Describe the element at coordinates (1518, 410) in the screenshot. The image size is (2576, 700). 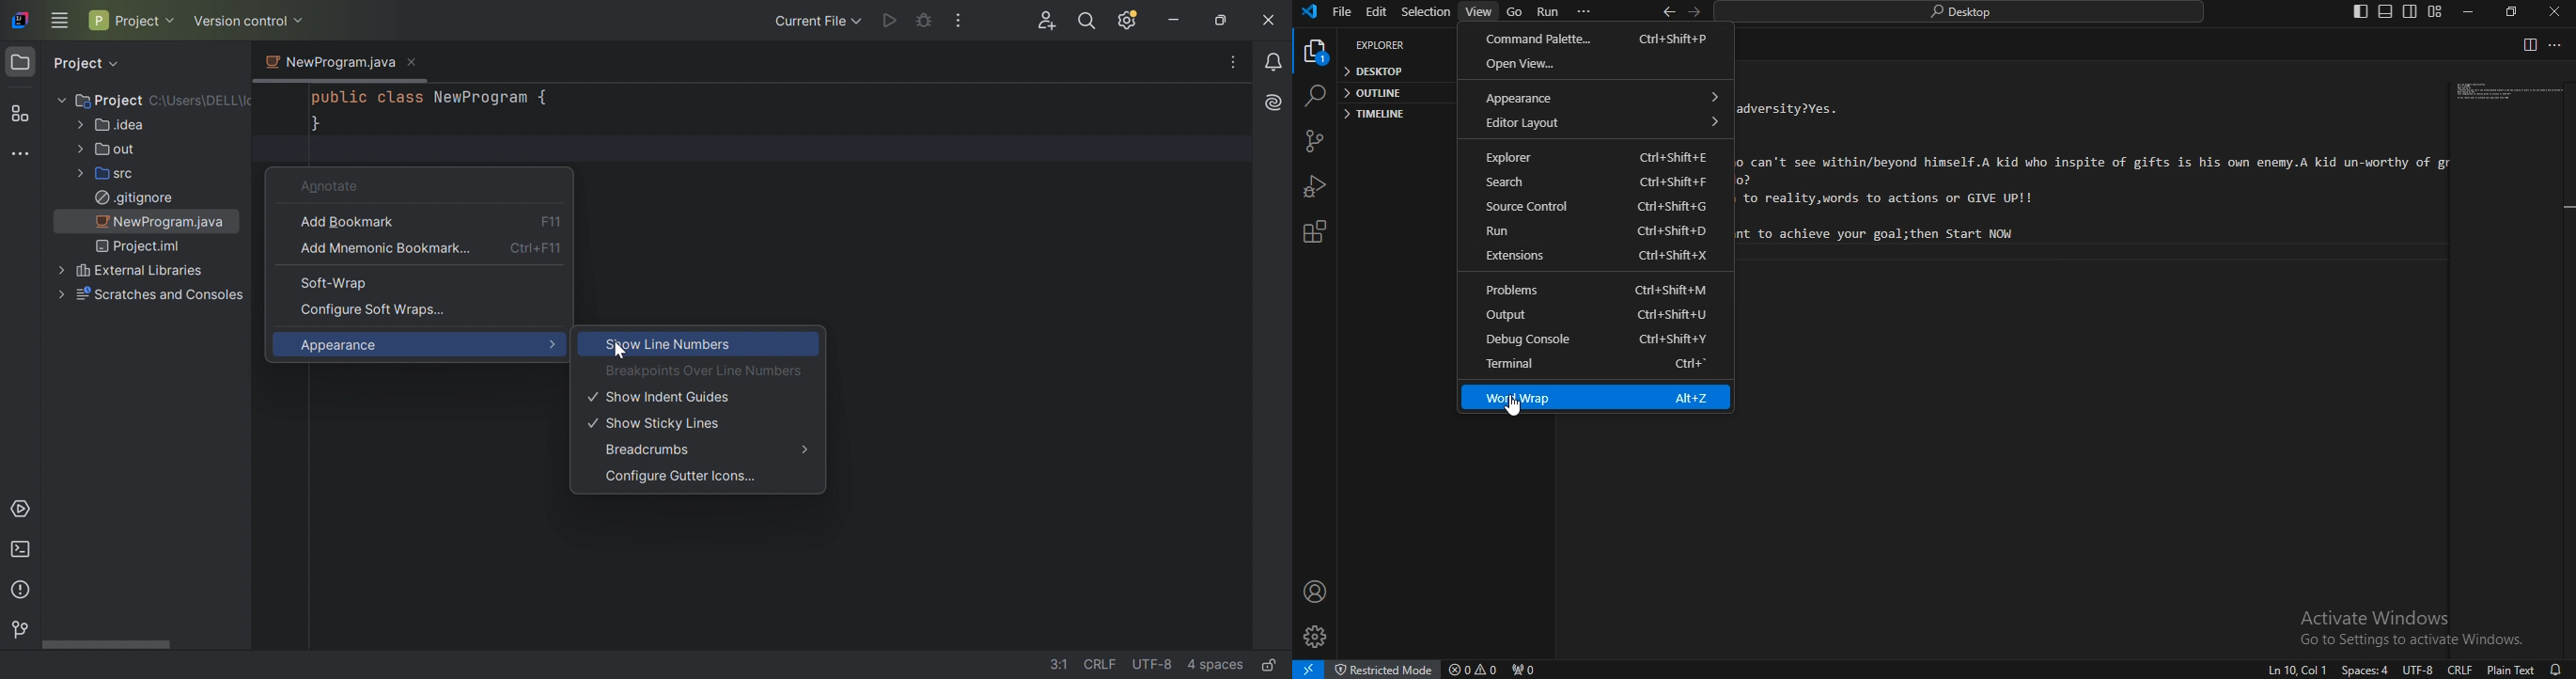
I see `cursor` at that location.